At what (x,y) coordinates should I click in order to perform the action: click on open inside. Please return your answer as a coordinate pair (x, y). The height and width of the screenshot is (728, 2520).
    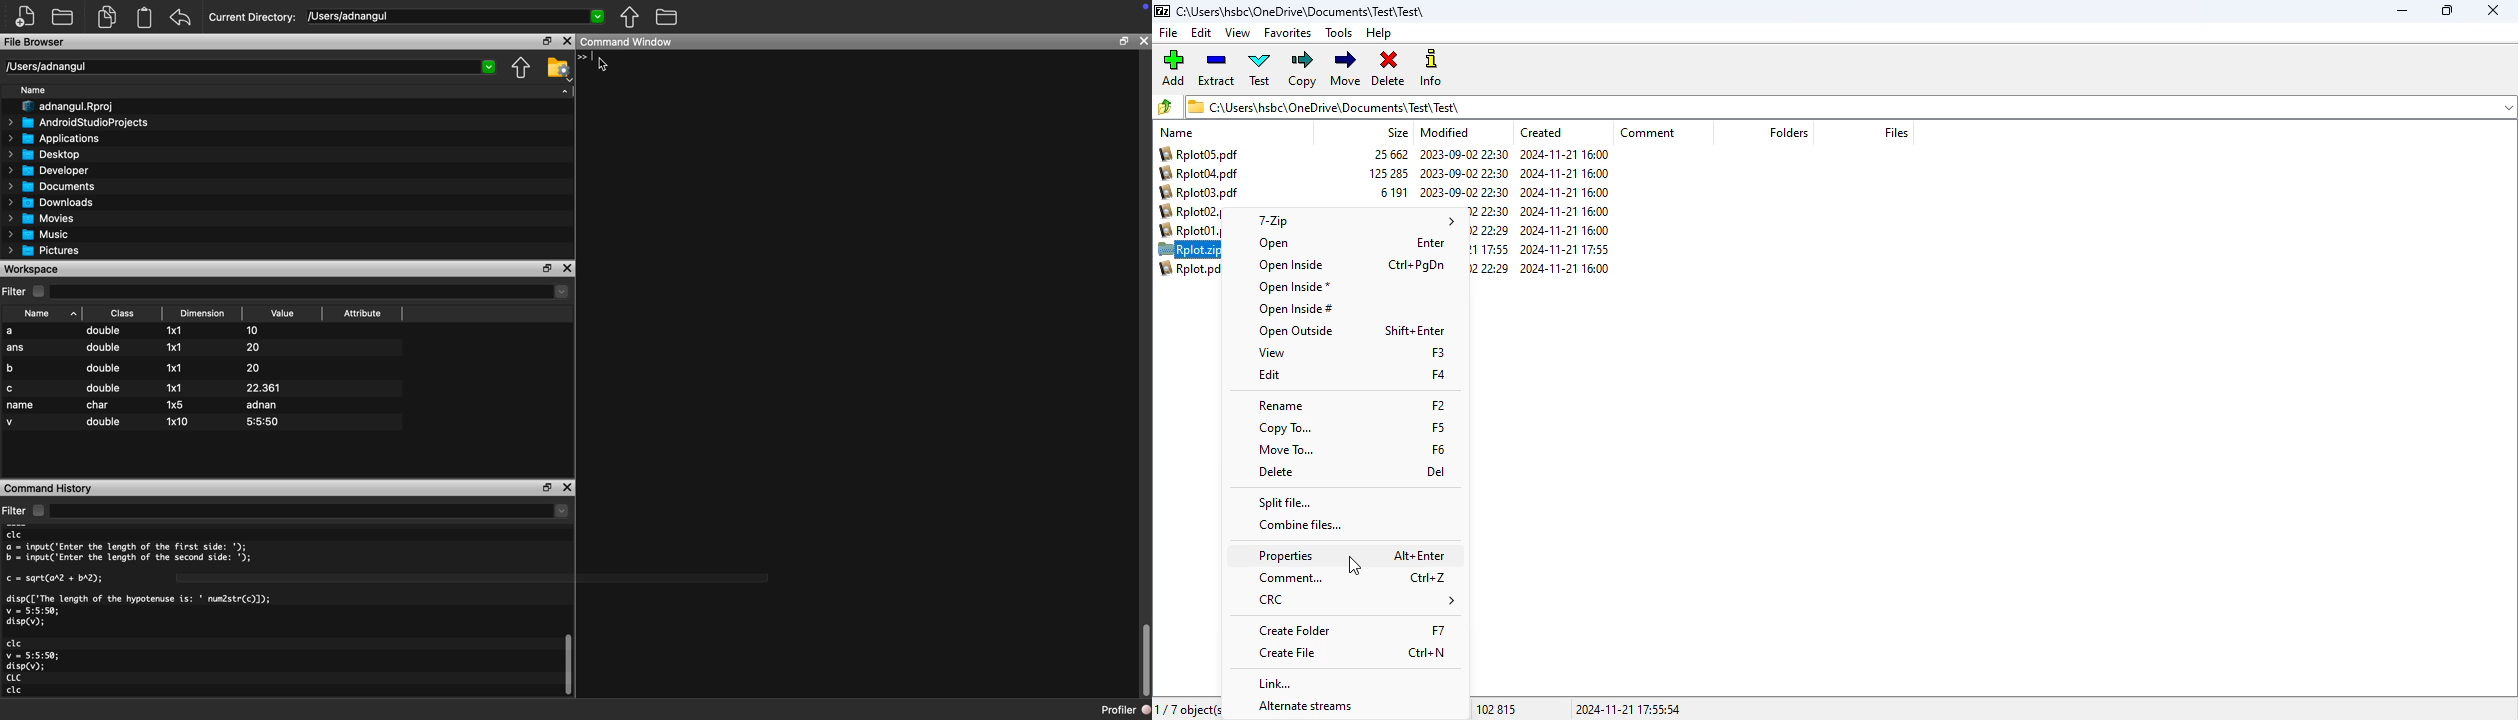
    Looking at the image, I should click on (1289, 265).